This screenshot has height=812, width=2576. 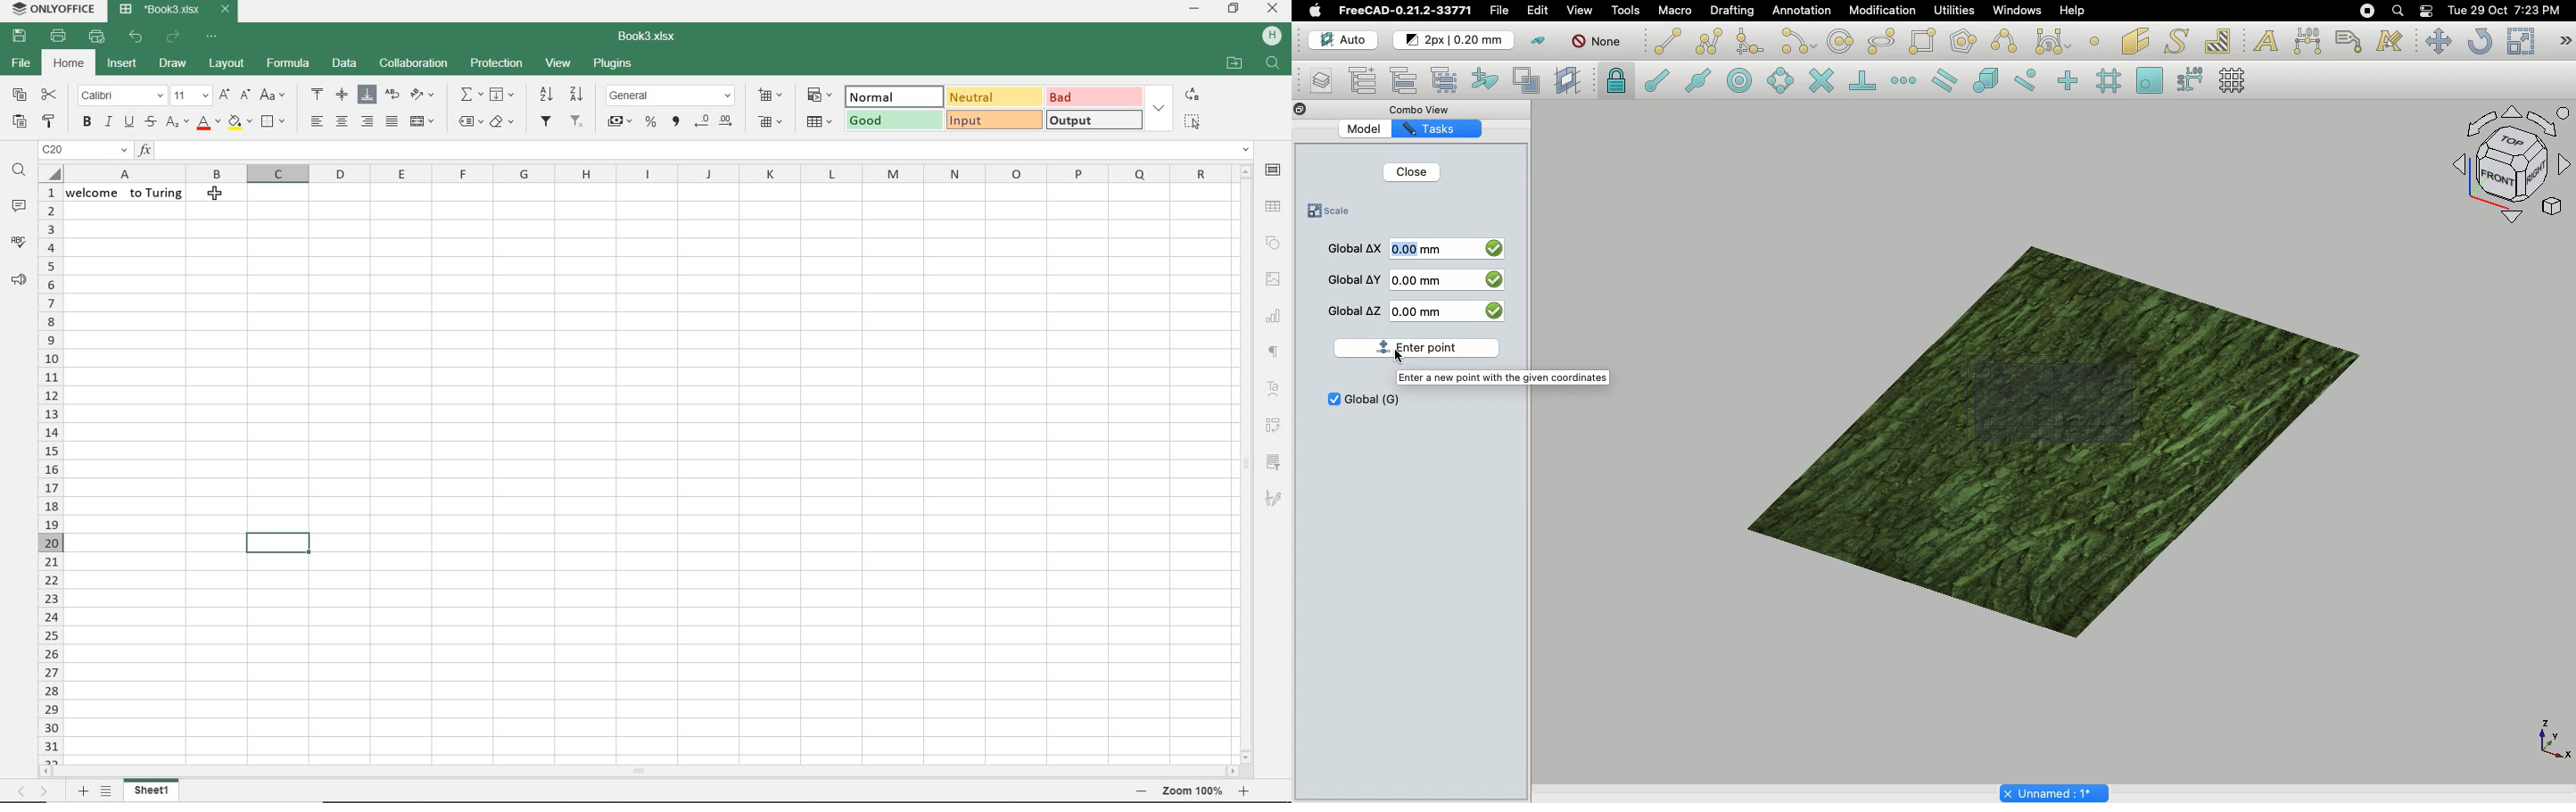 What do you see at coordinates (1273, 62) in the screenshot?
I see `FIND` at bounding box center [1273, 62].